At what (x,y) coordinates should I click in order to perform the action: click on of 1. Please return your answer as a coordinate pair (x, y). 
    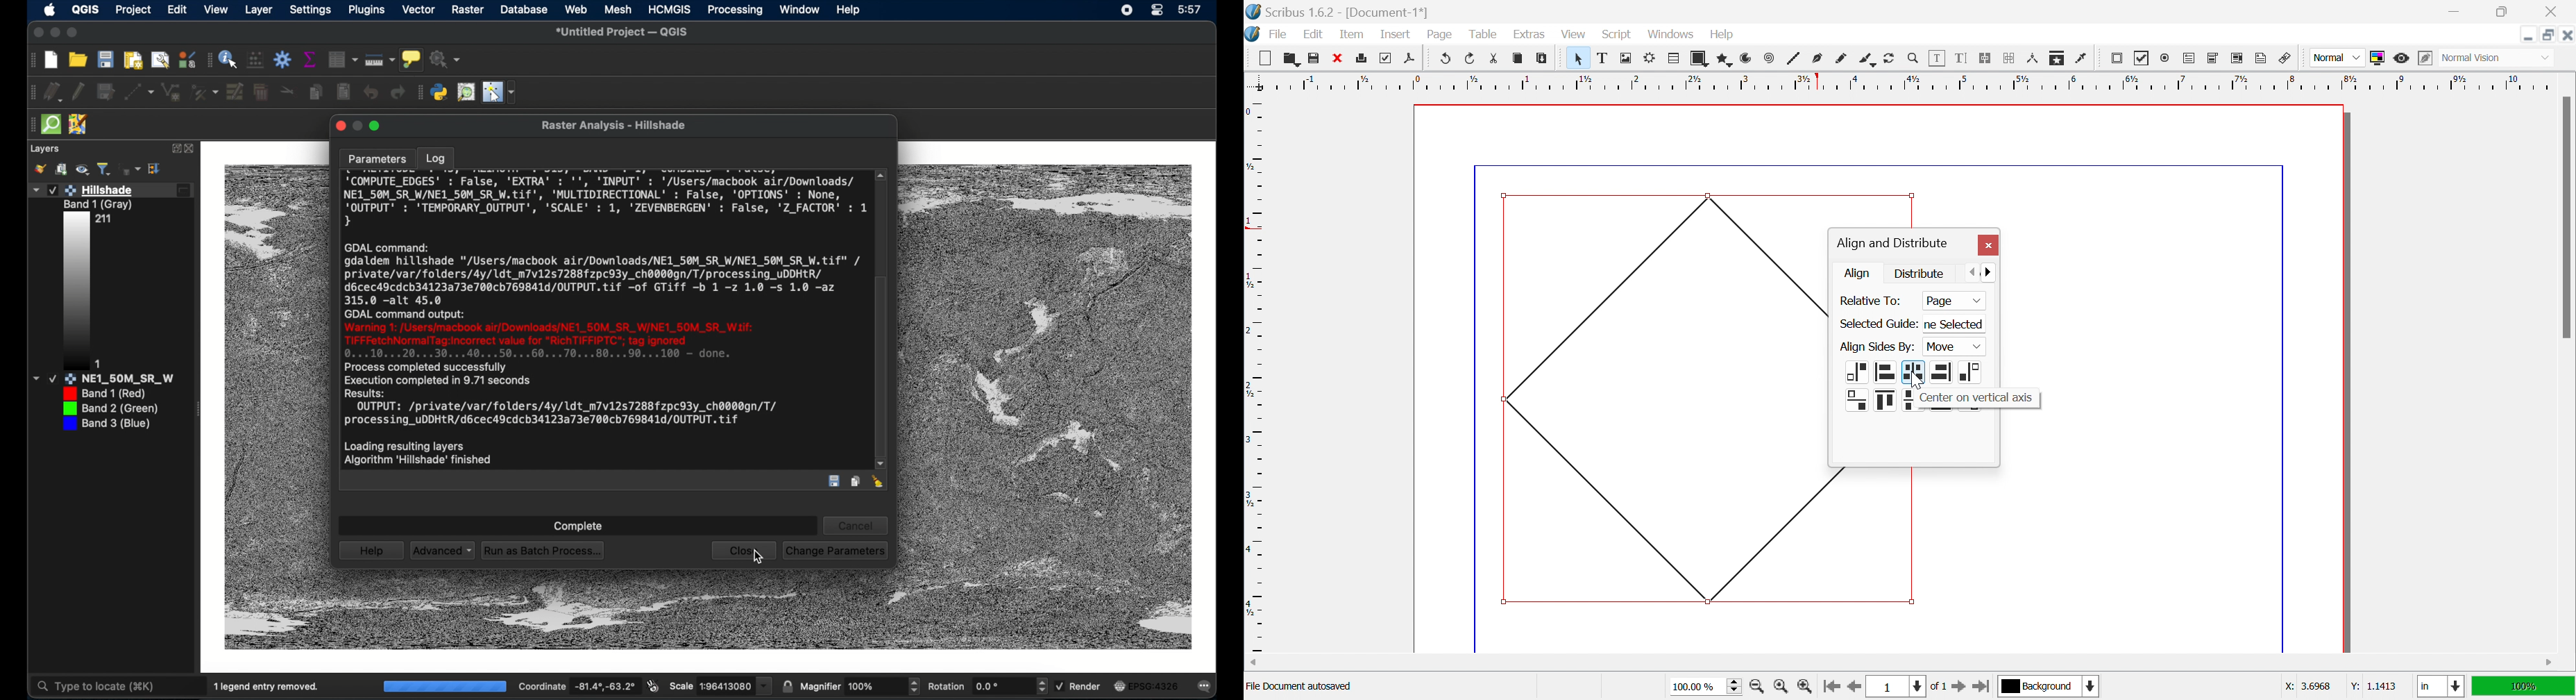
    Looking at the image, I should click on (1937, 688).